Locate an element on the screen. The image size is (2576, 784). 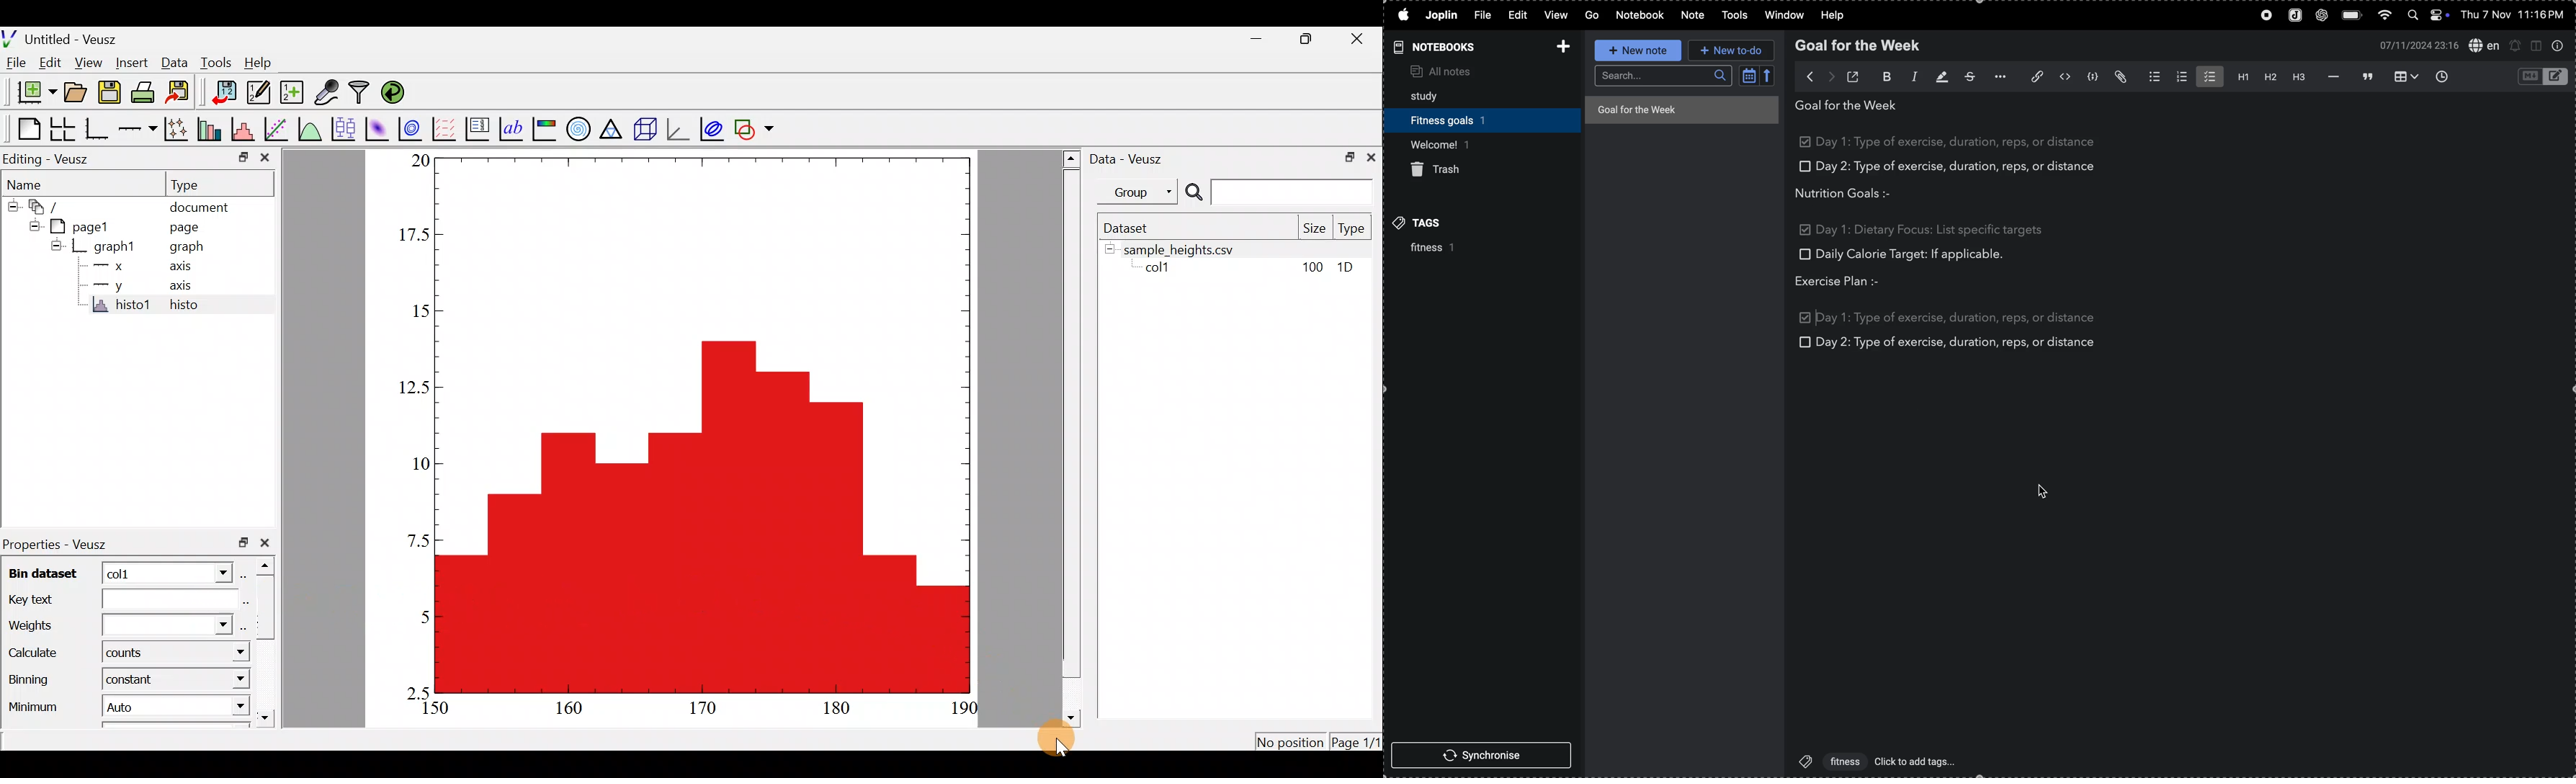
 day 1: type of exercise, duration, reps, or distance is located at coordinates (1958, 315).